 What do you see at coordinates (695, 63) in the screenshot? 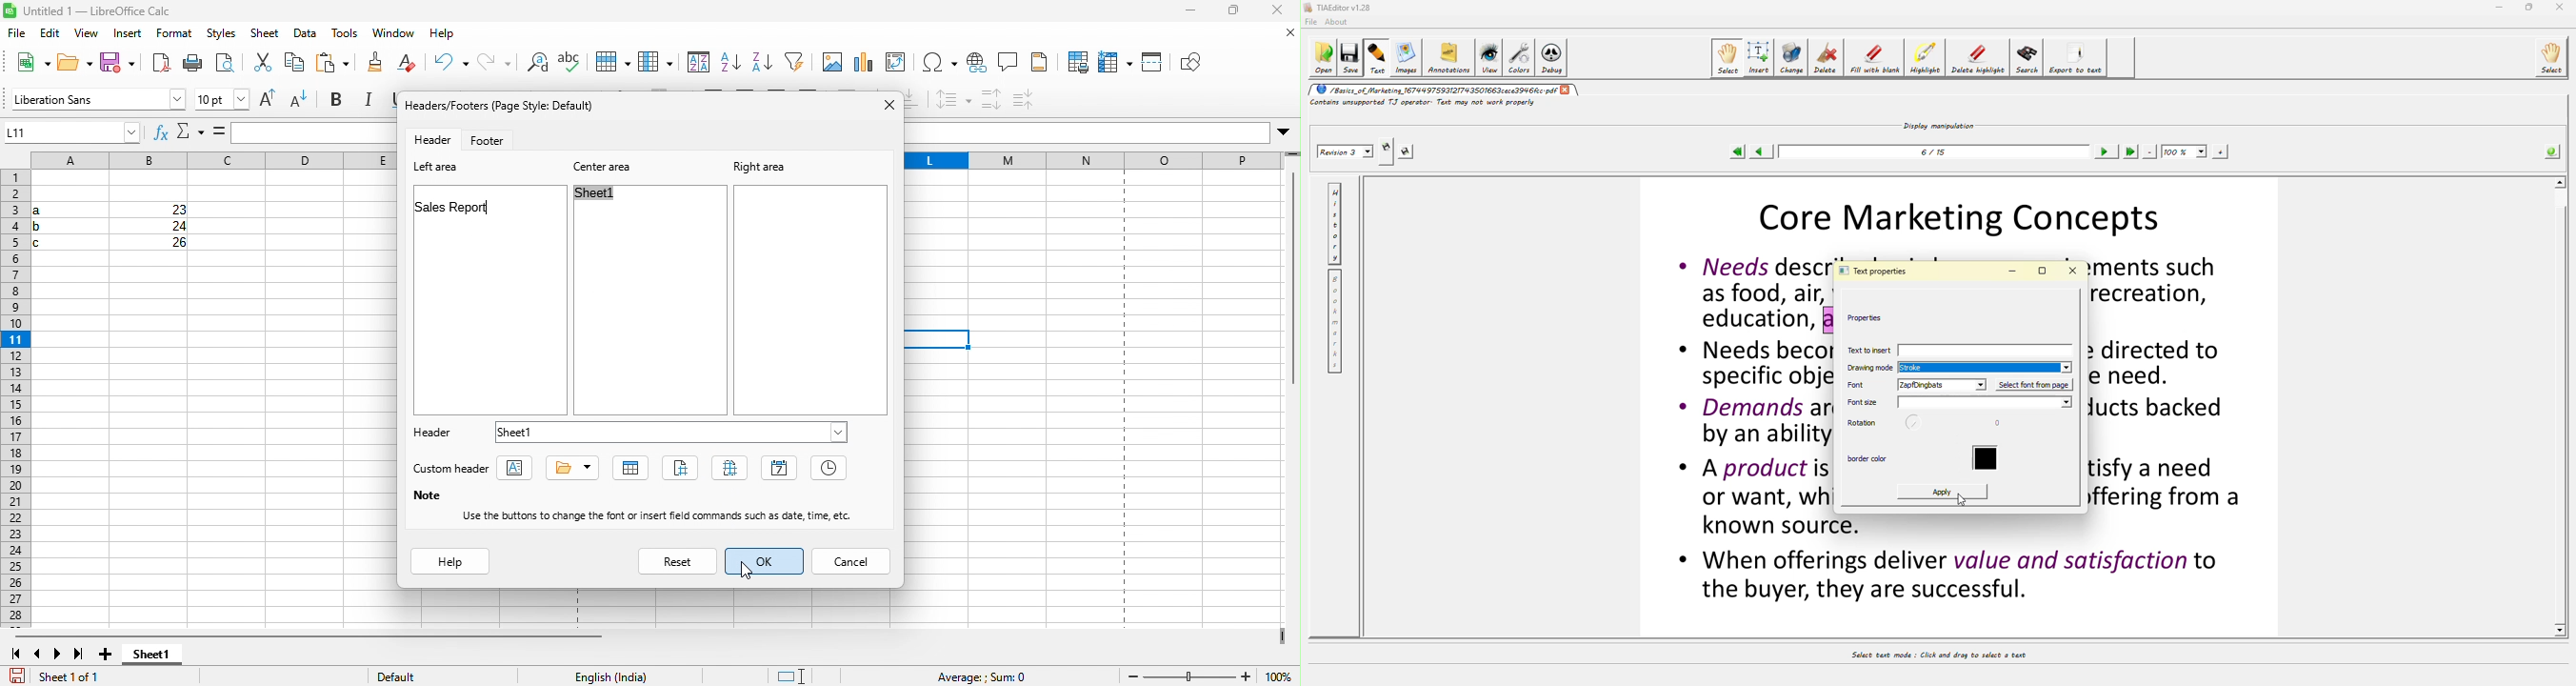
I see `sort ascending` at bounding box center [695, 63].